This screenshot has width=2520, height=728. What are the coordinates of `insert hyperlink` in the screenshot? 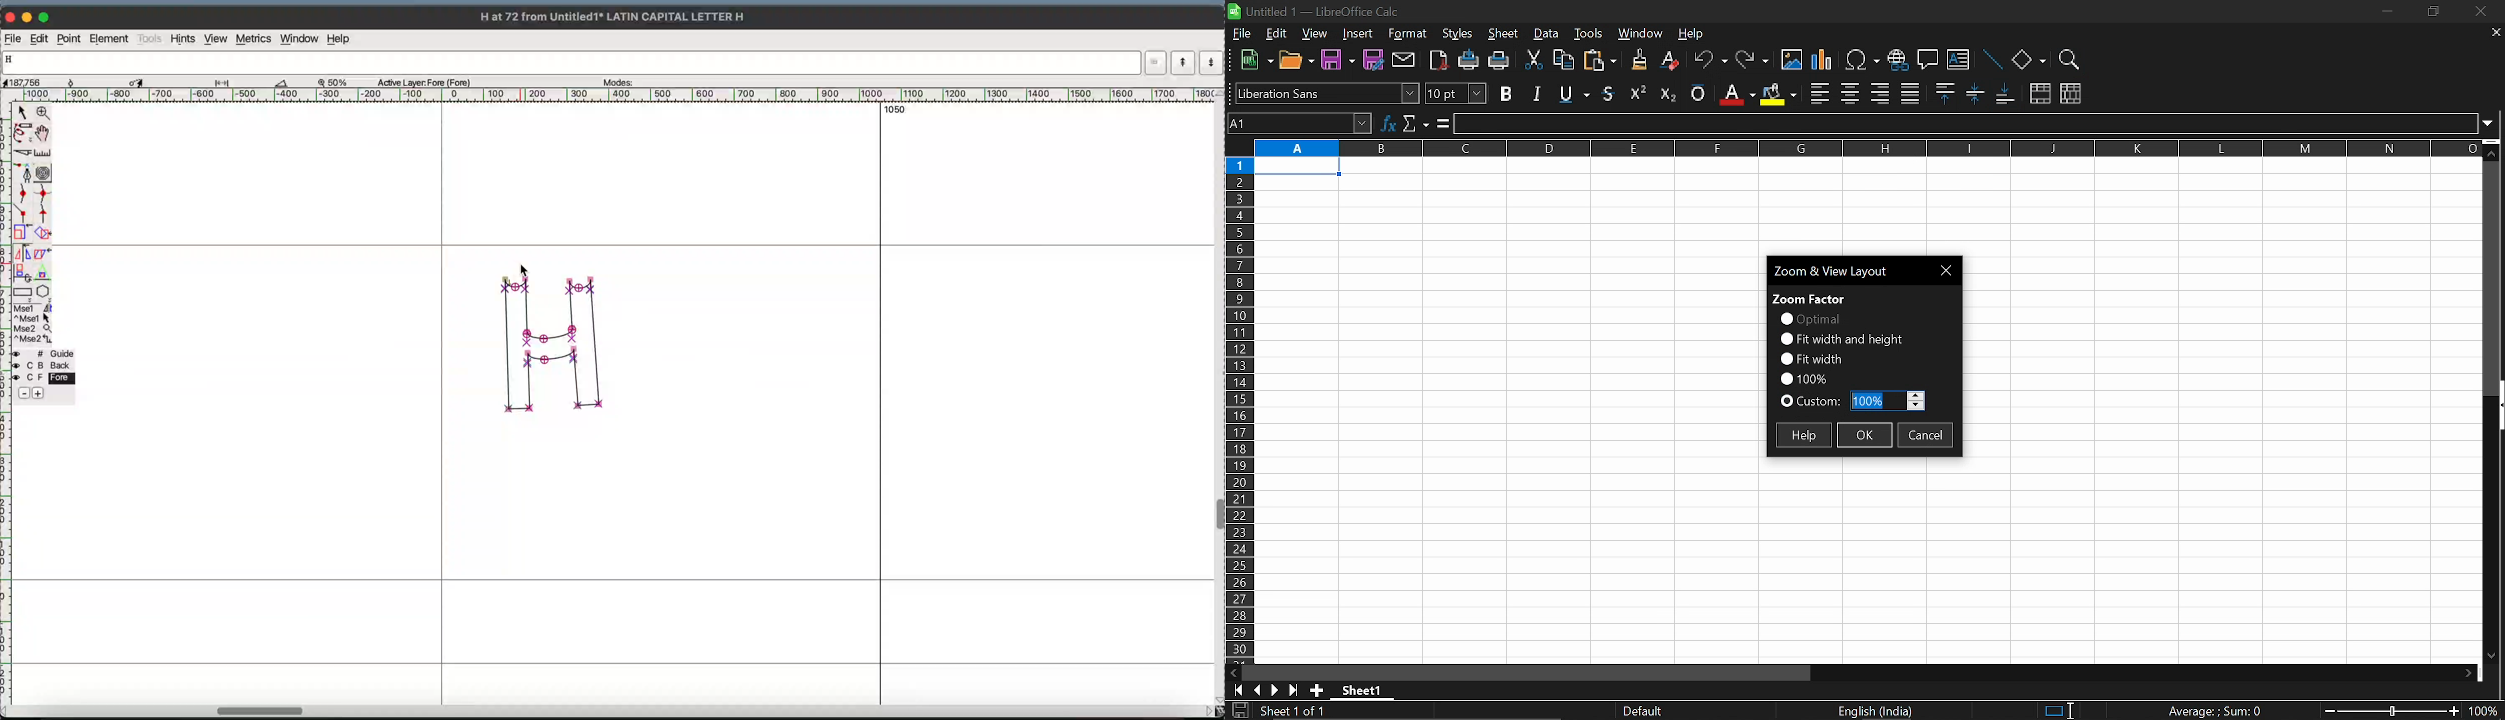 It's located at (1897, 62).